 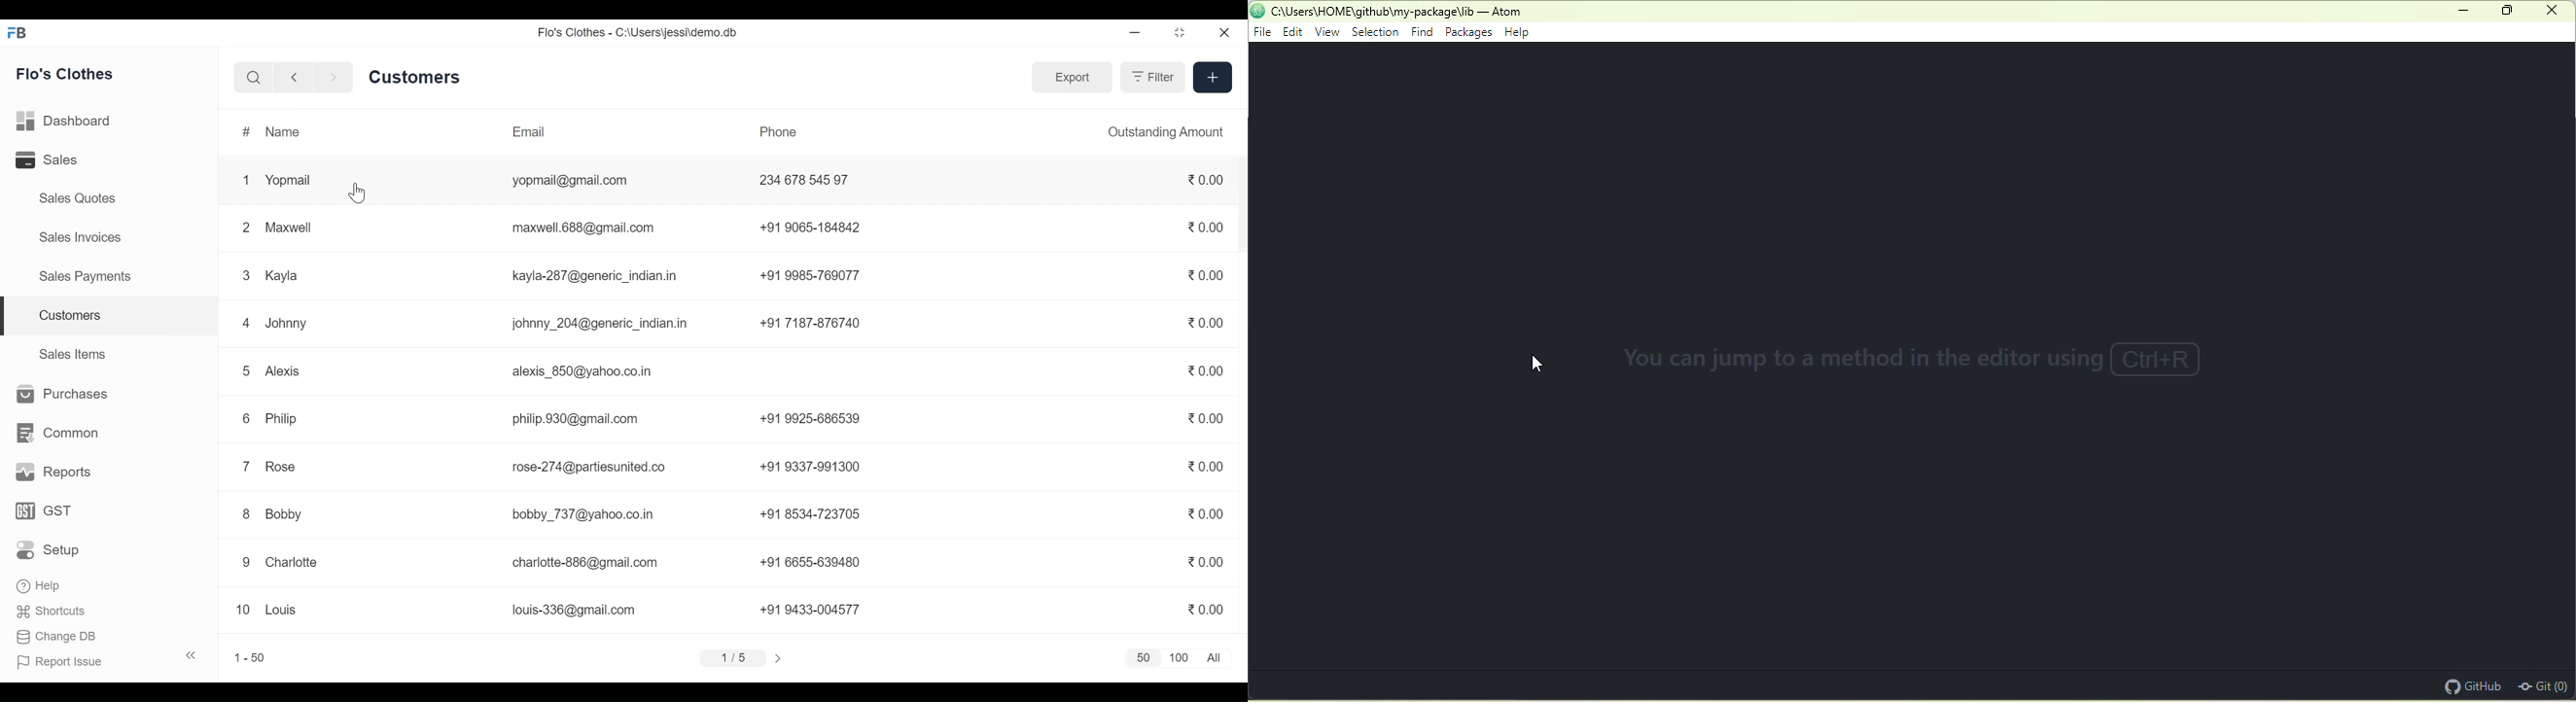 What do you see at coordinates (595, 467) in the screenshot?
I see `rose-274@partiesunited.co` at bounding box center [595, 467].